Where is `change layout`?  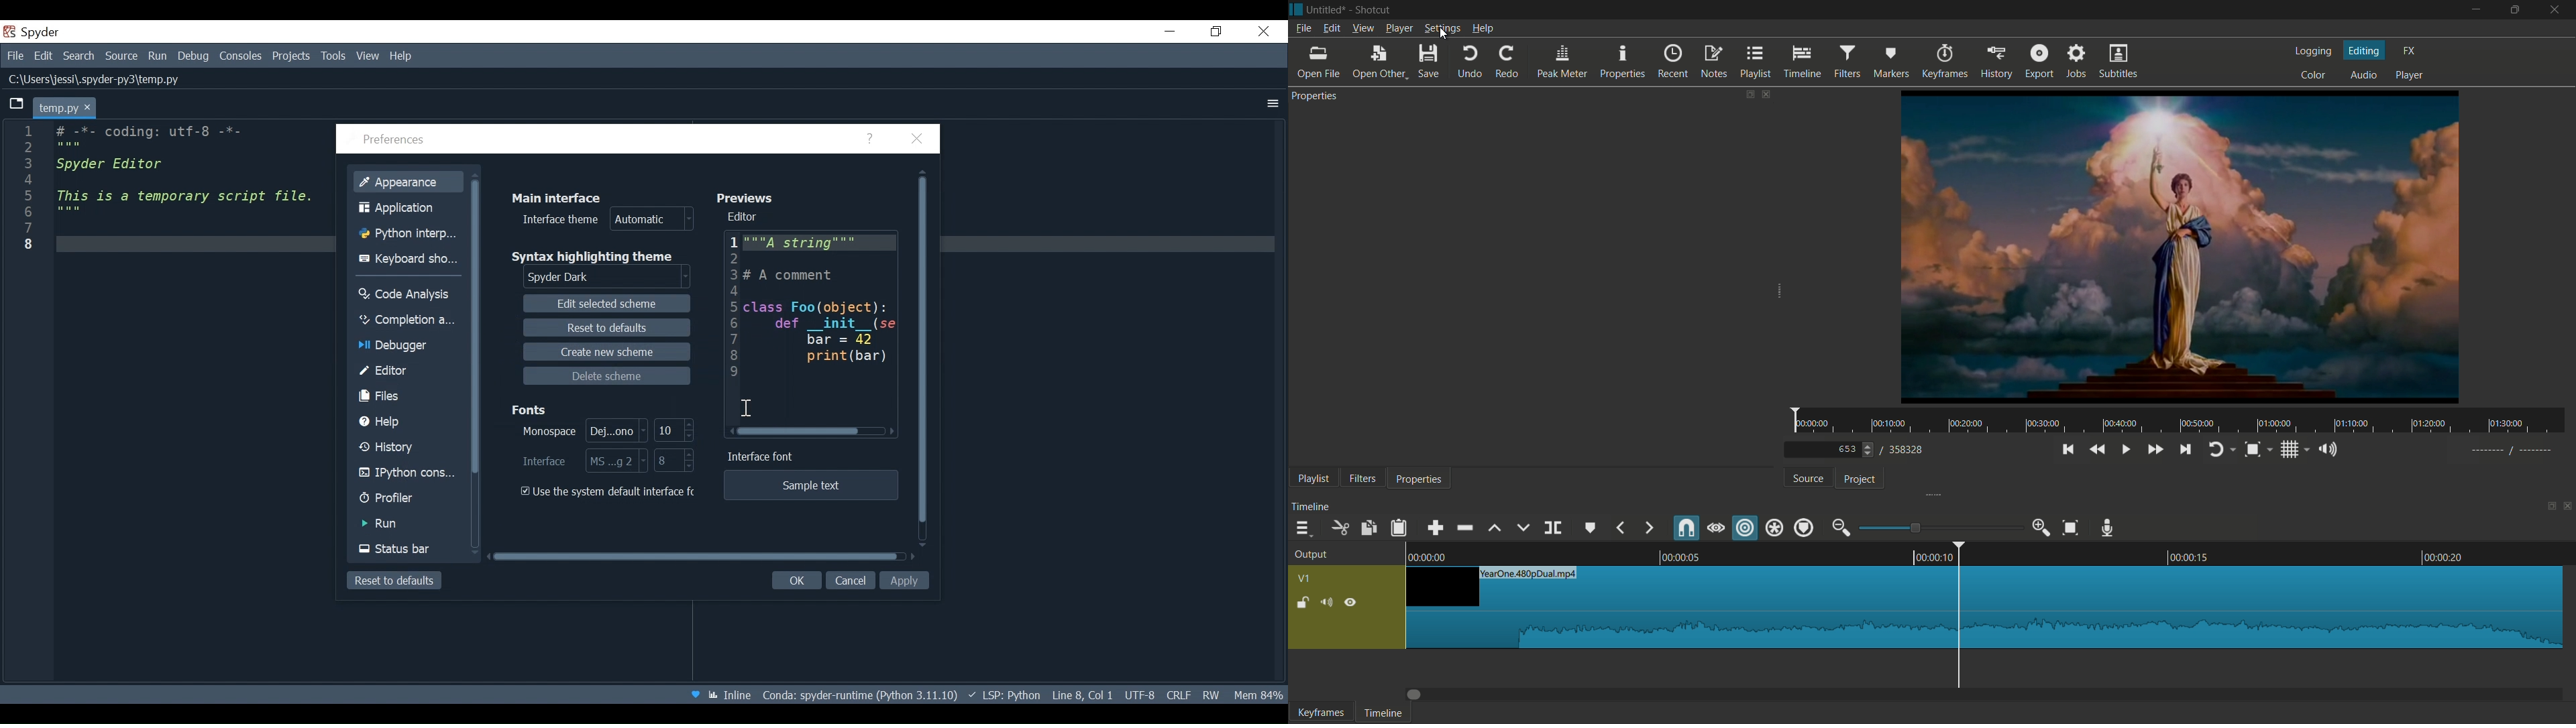
change layout is located at coordinates (1750, 95).